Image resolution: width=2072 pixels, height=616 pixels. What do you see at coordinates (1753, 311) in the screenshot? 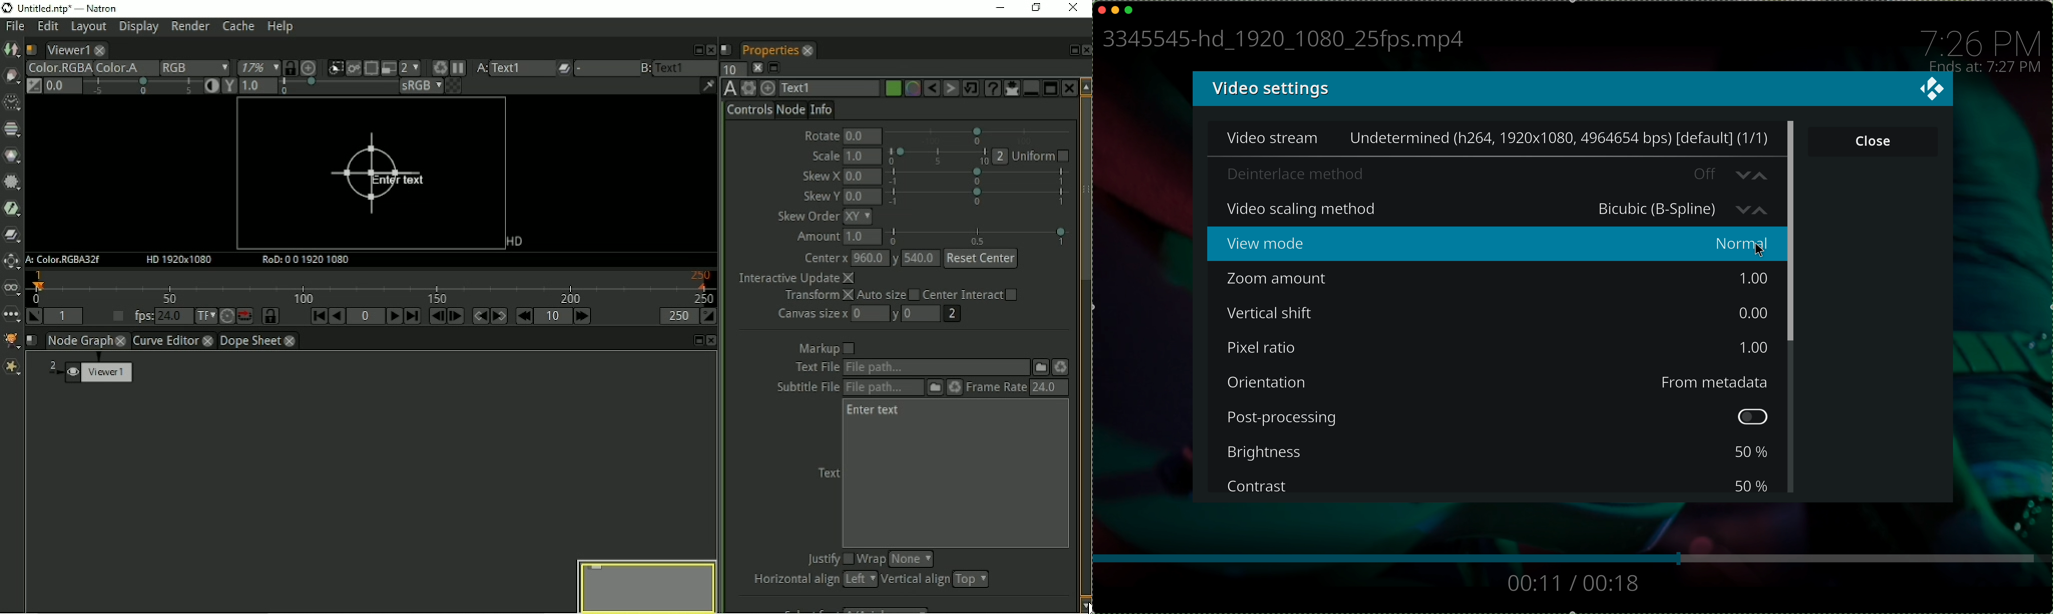
I see `0.00` at bounding box center [1753, 311].